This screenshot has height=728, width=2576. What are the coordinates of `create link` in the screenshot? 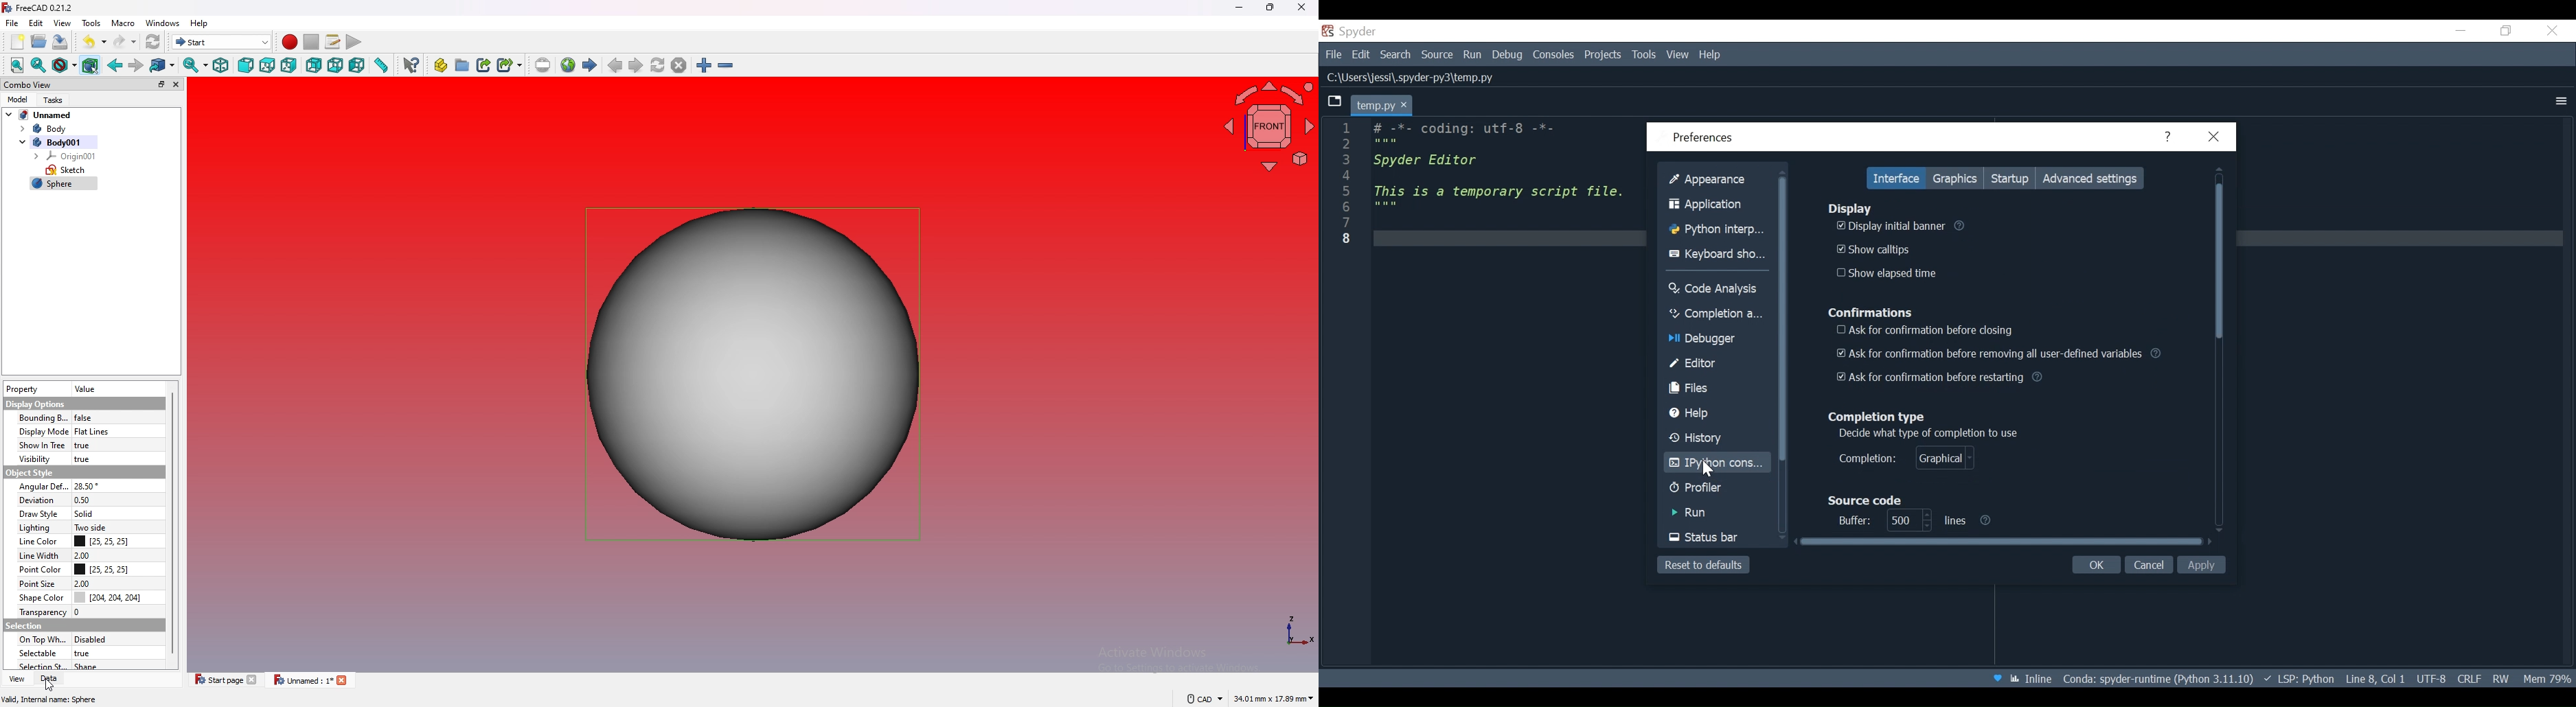 It's located at (484, 65).